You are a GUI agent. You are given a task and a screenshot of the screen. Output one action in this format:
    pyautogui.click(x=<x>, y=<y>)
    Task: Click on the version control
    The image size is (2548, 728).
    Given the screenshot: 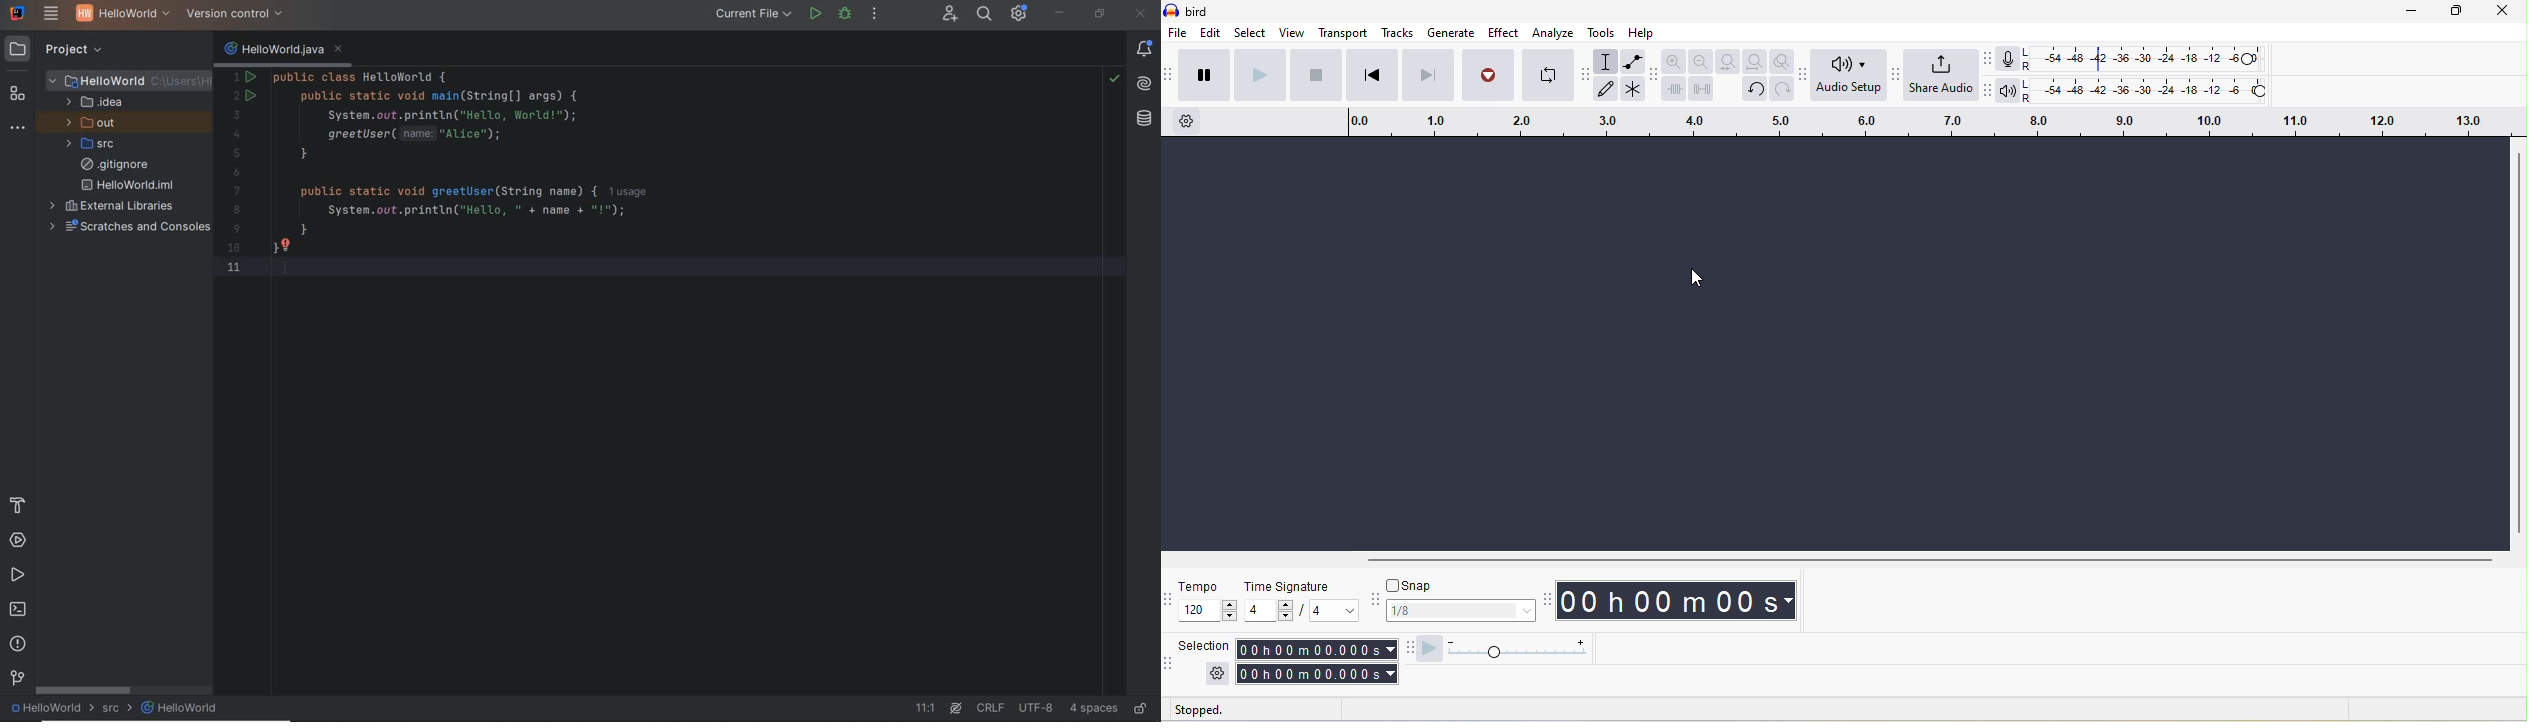 What is the action you would take?
    pyautogui.click(x=17, y=680)
    